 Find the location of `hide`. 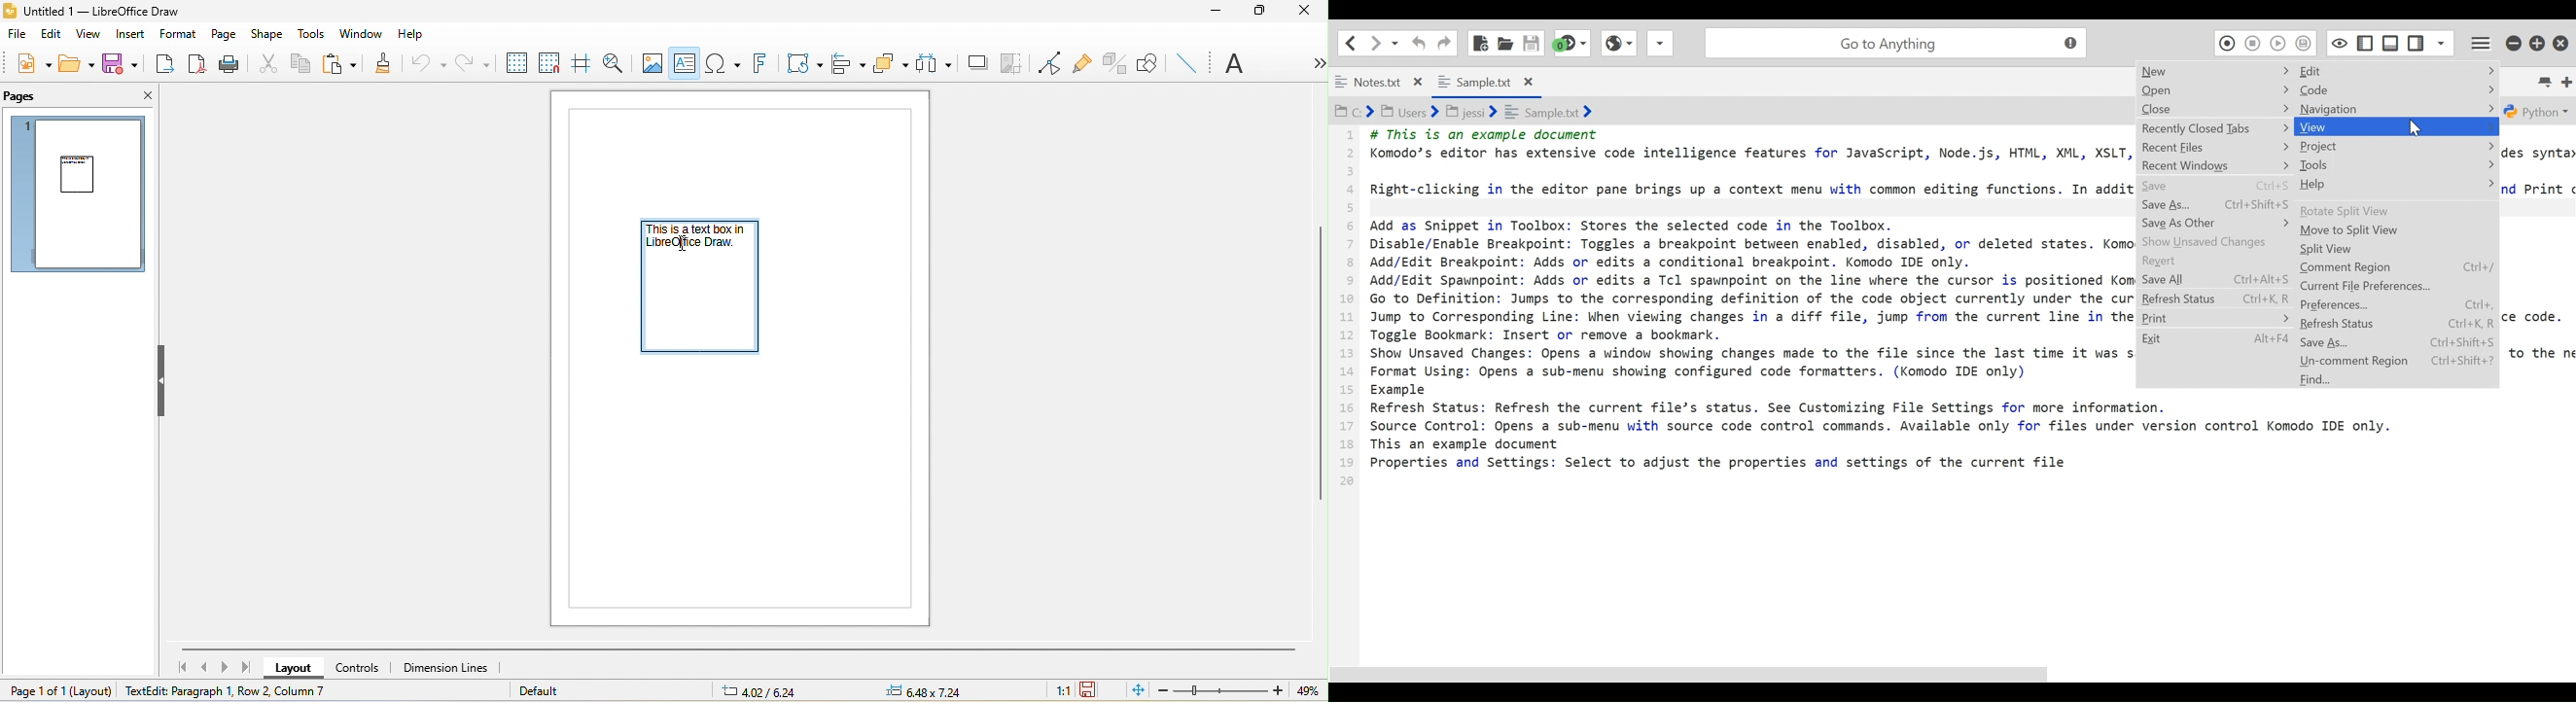

hide is located at coordinates (163, 381).